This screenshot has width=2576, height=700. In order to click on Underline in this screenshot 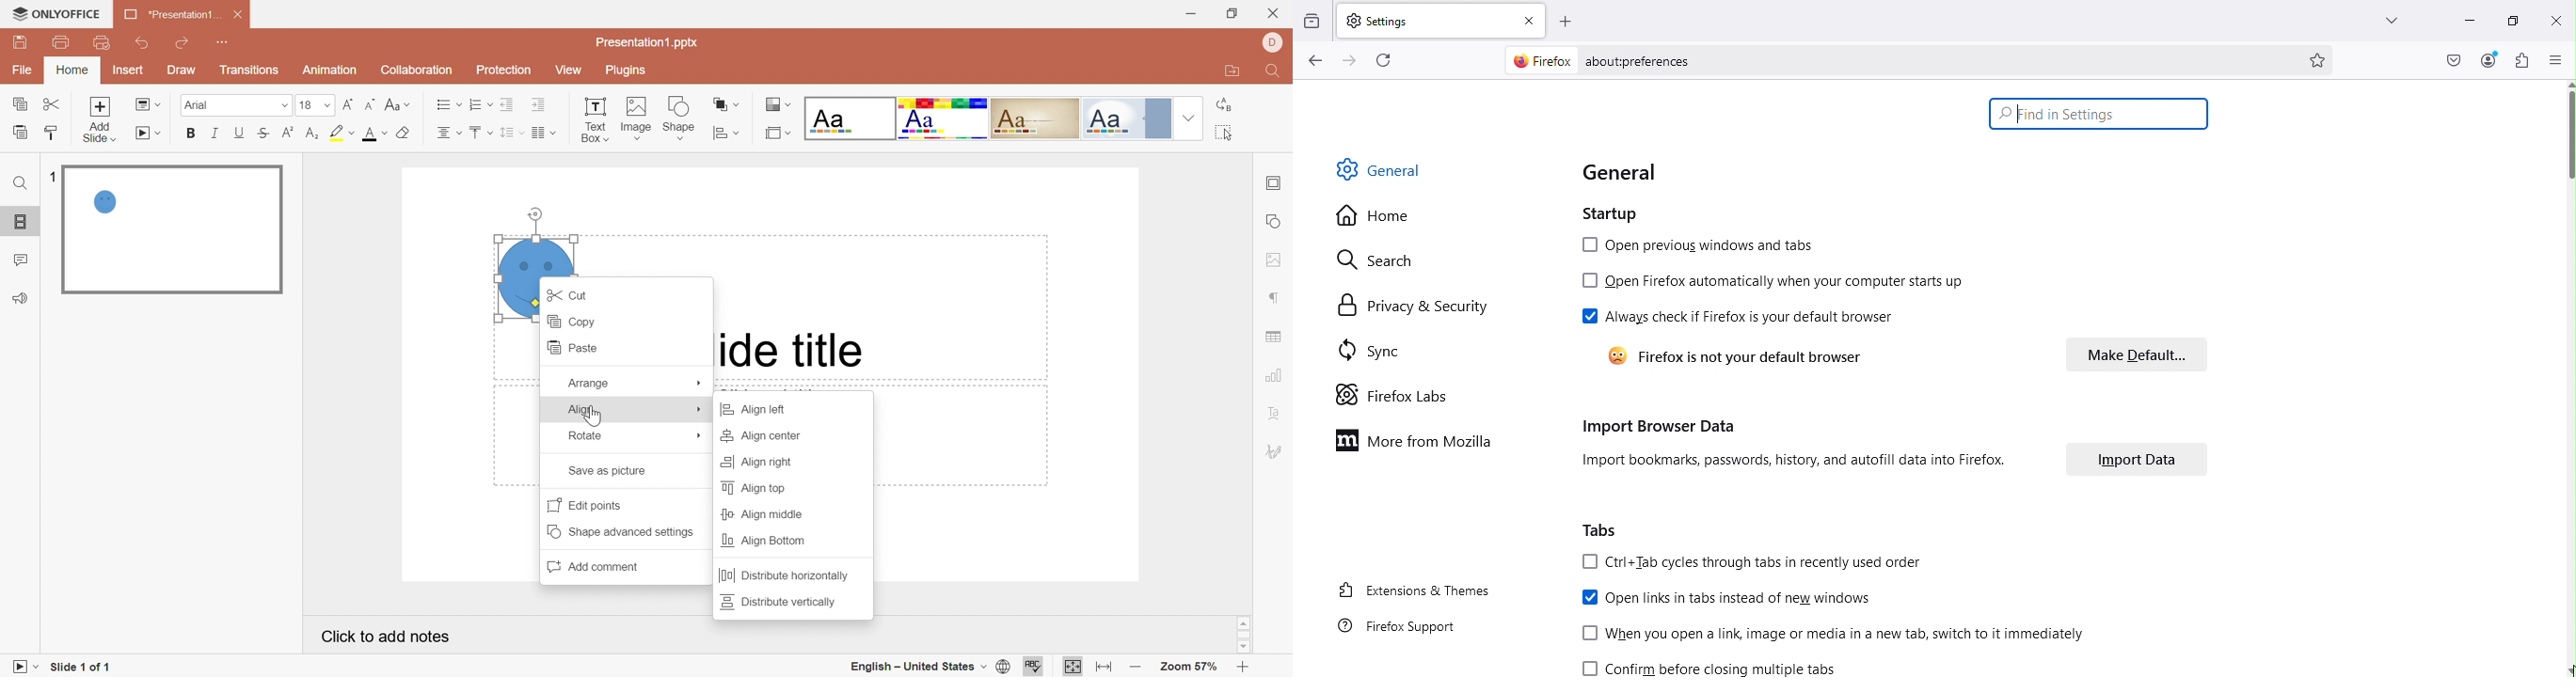, I will do `click(242, 133)`.